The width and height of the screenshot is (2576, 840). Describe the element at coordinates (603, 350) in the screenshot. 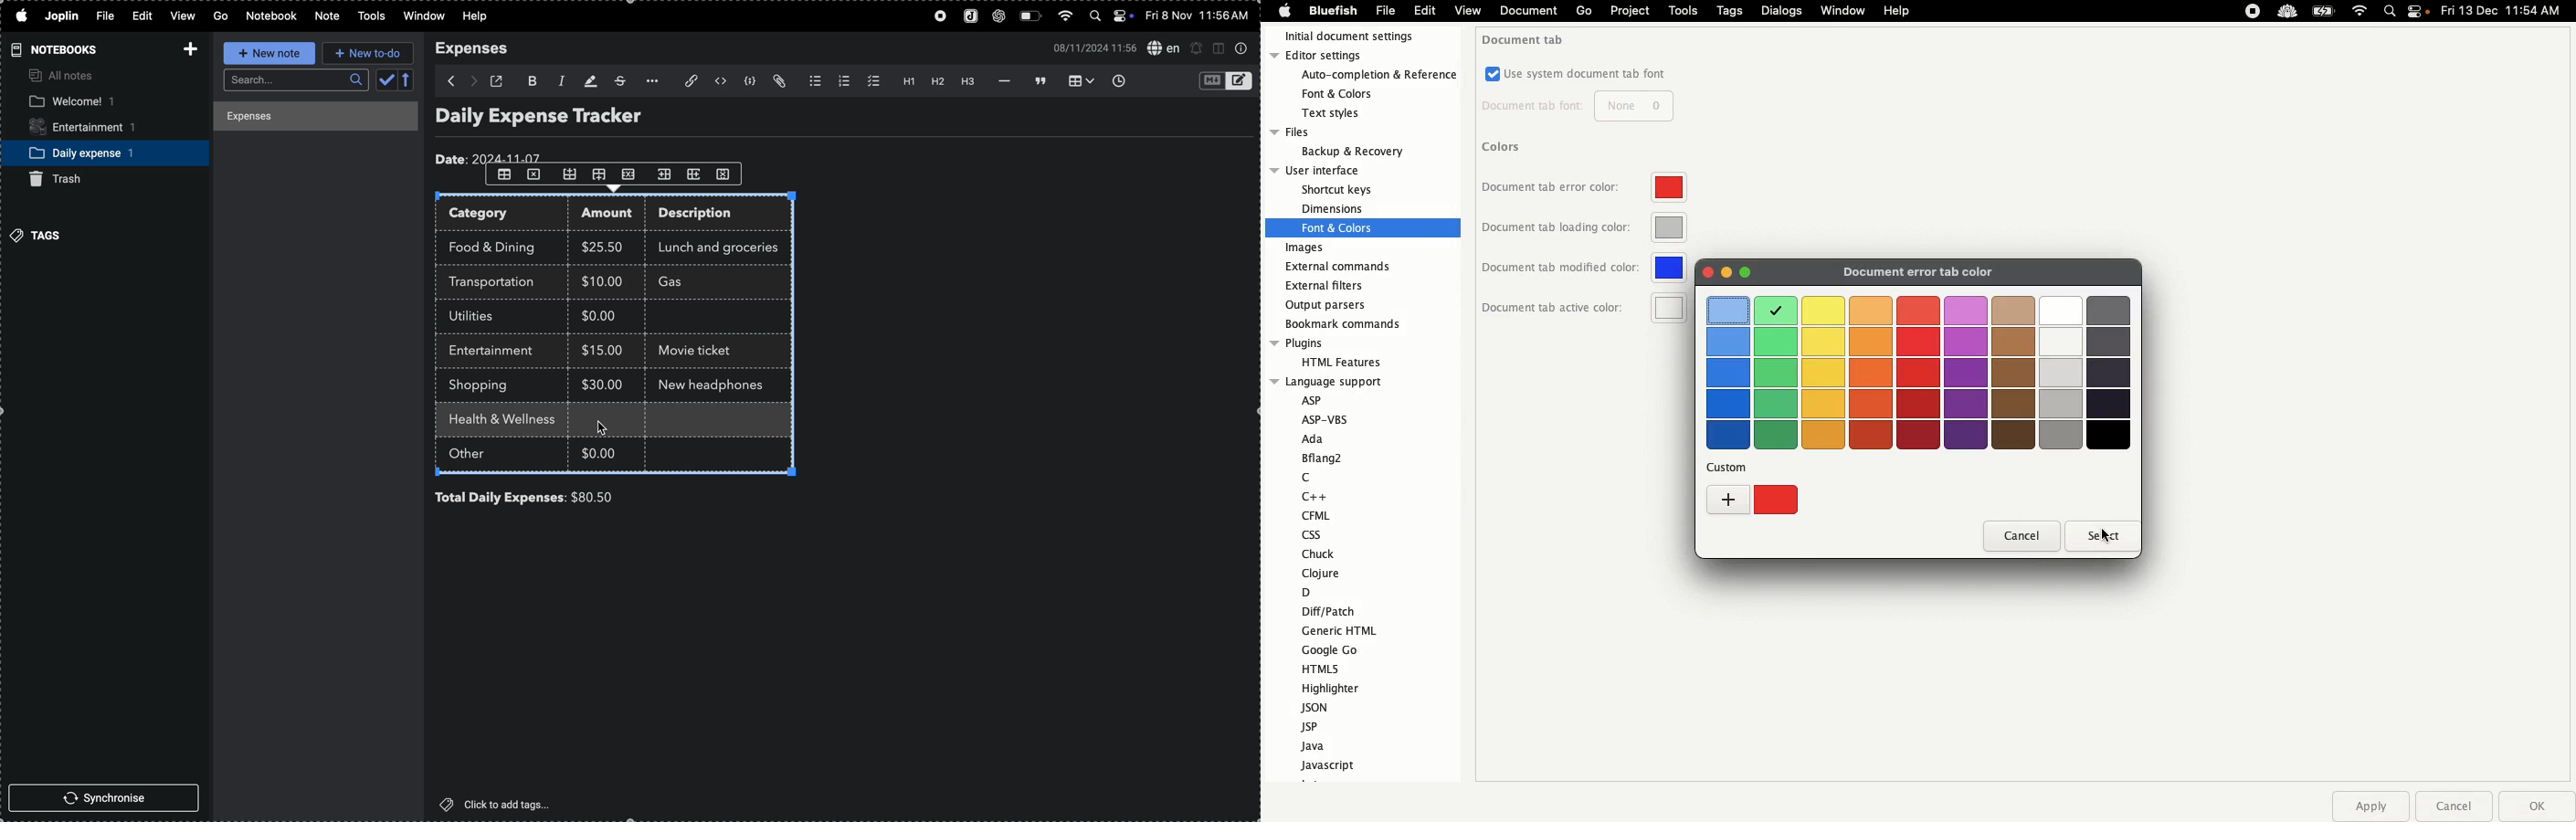

I see `$15.00` at that location.